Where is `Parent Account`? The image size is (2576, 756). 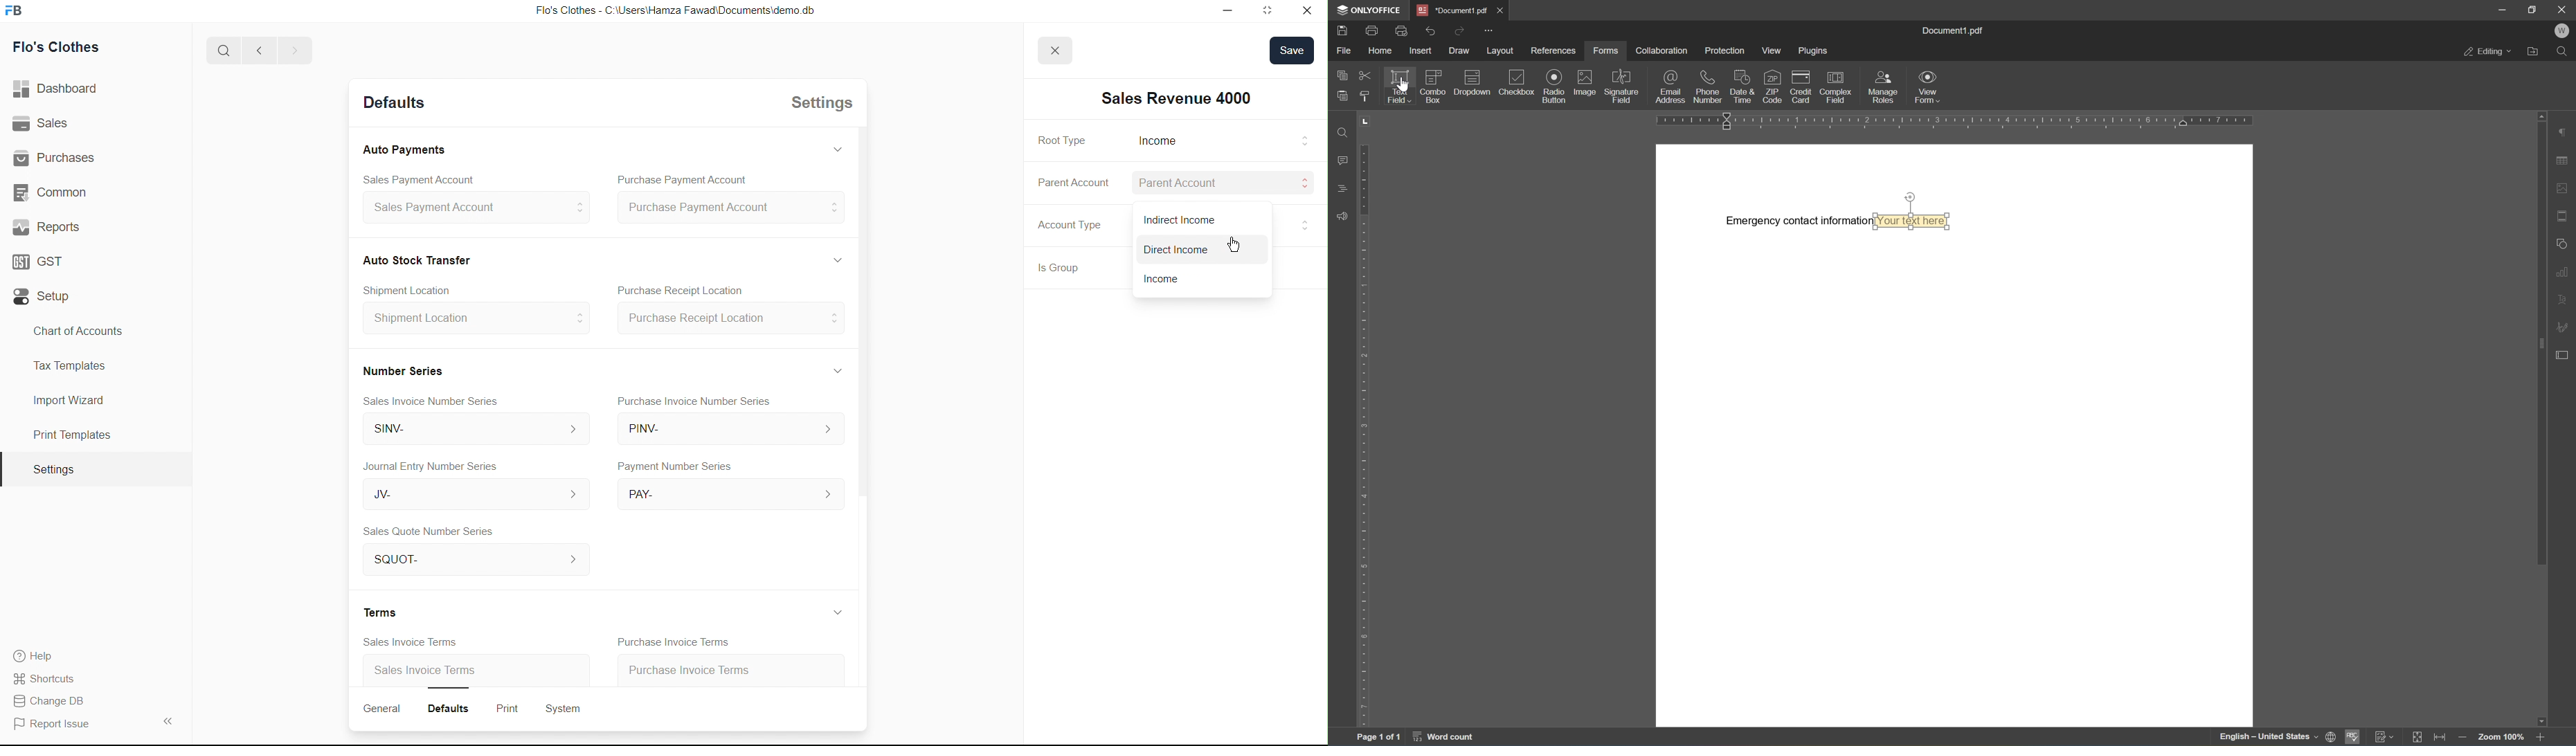
Parent Account is located at coordinates (1072, 181).